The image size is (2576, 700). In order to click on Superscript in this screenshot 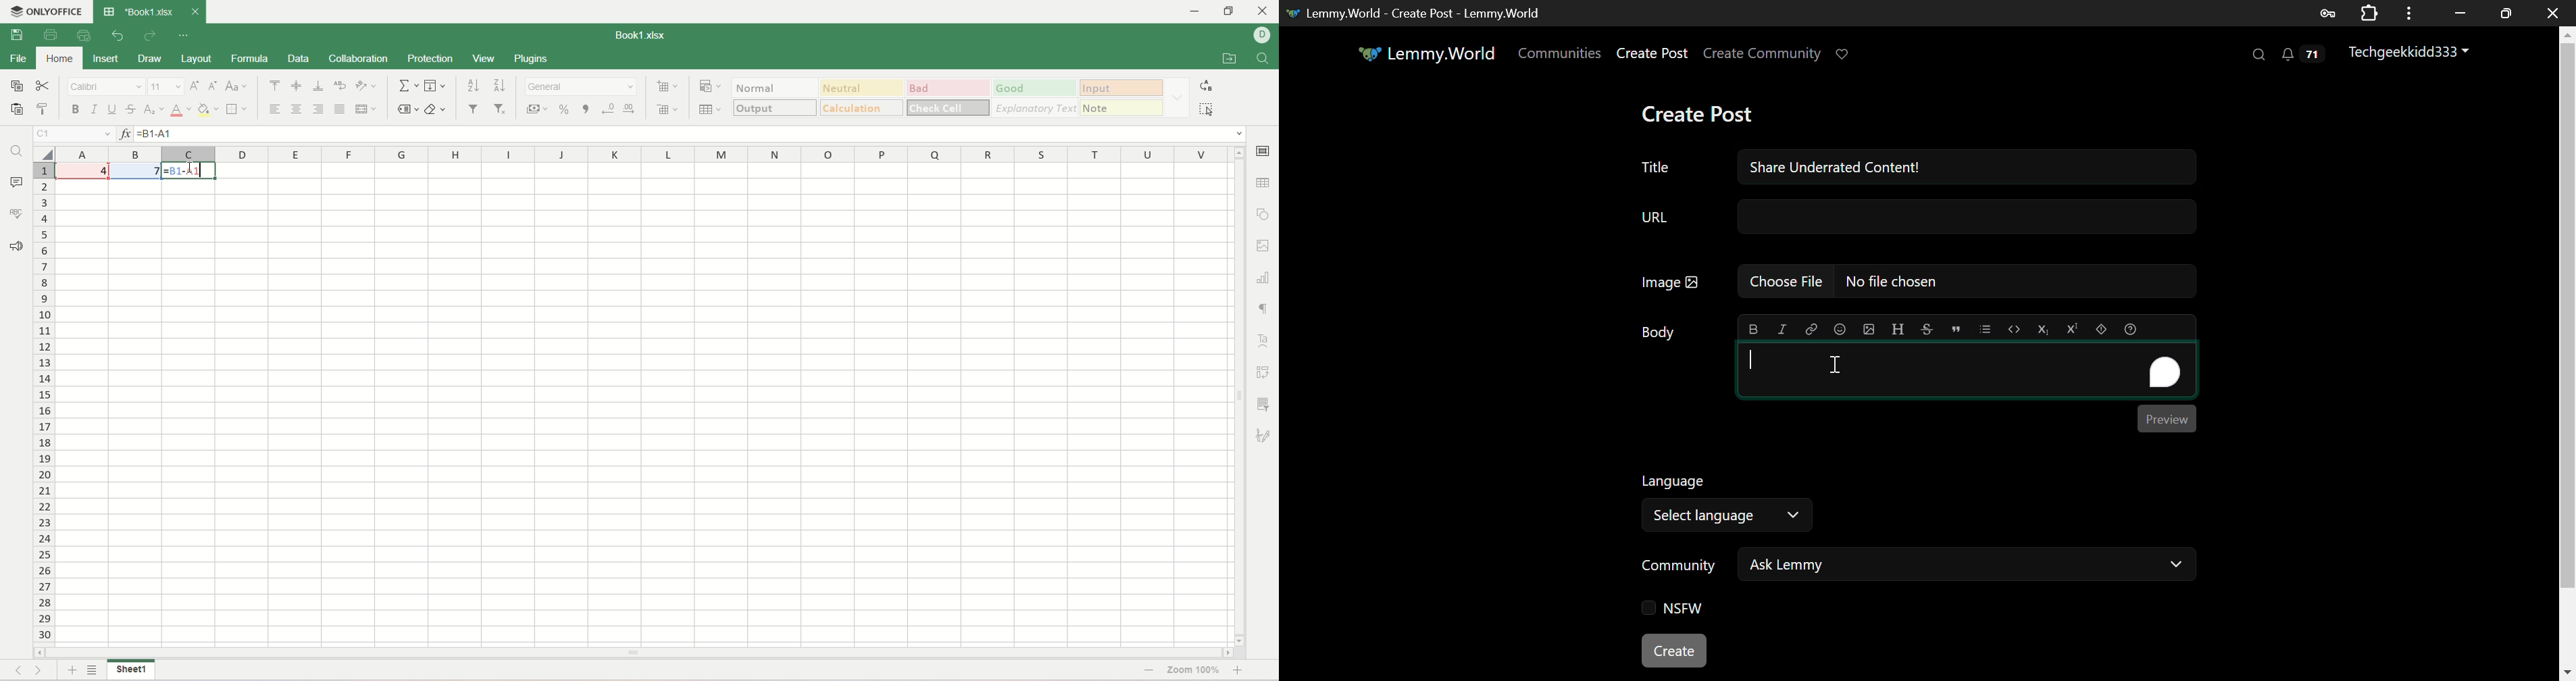, I will do `click(2071, 328)`.